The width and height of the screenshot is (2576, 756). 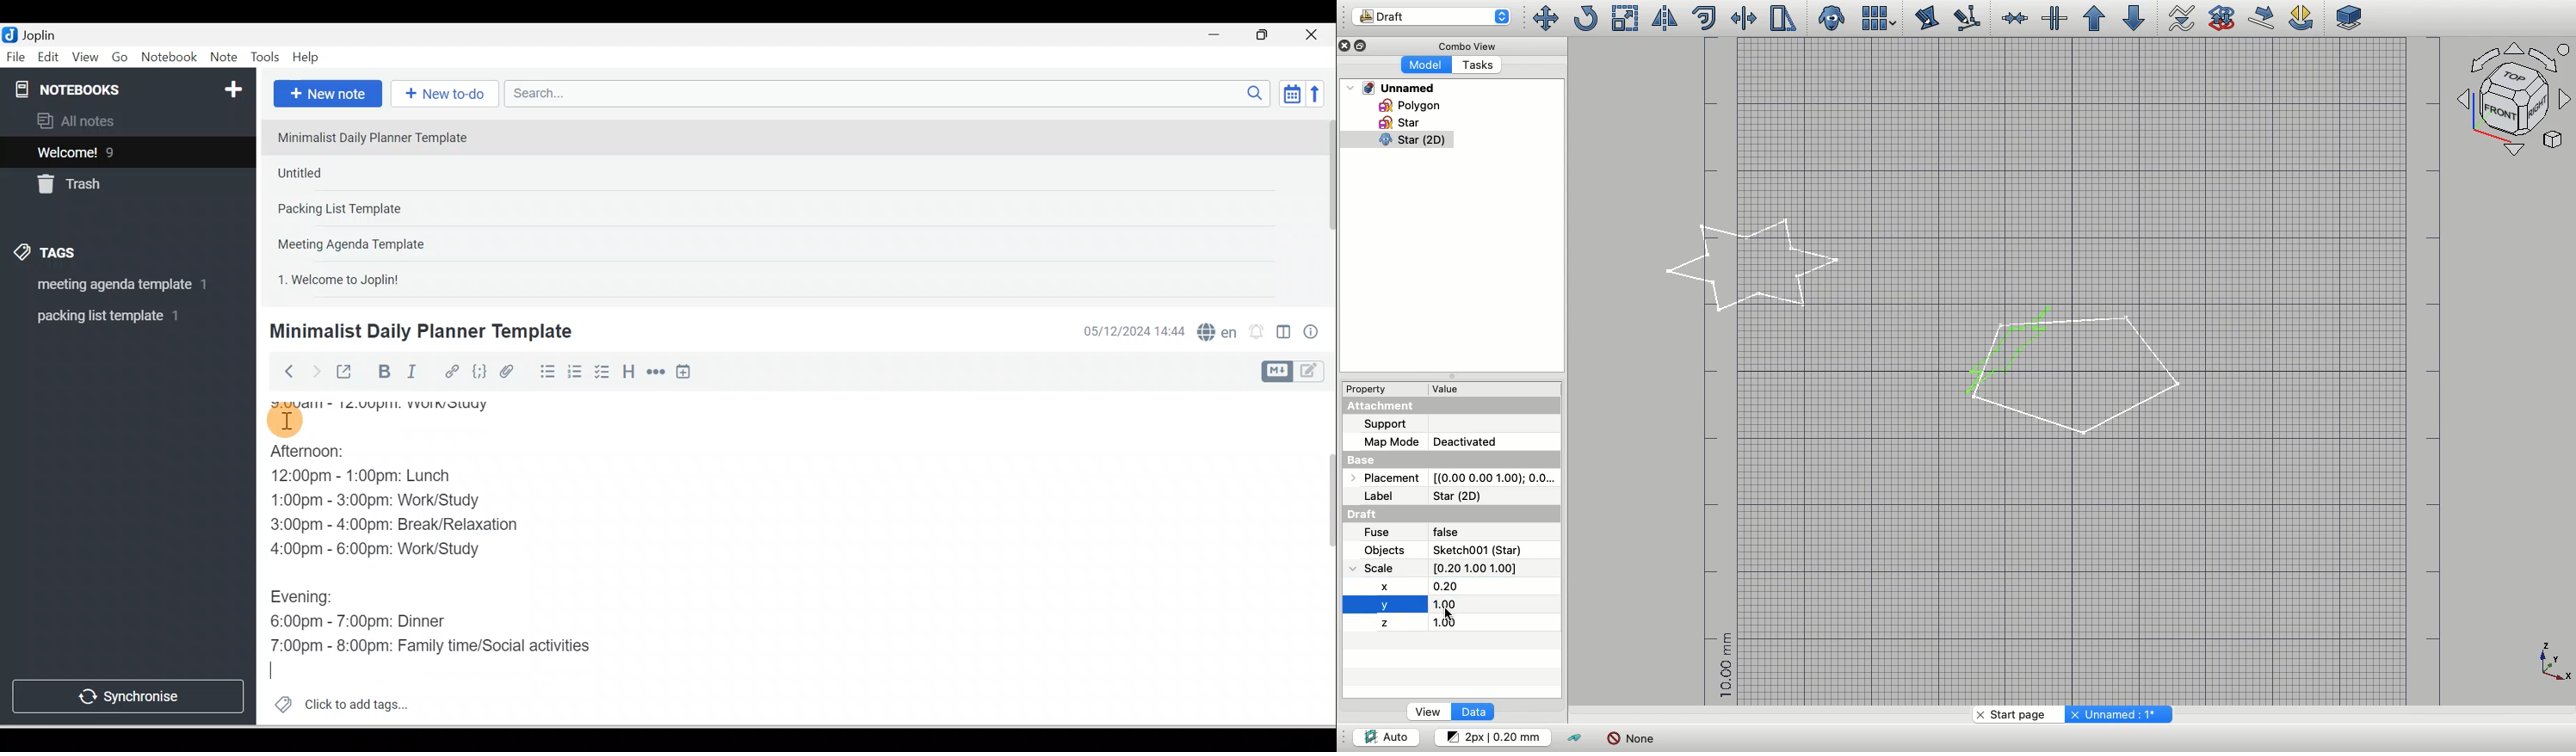 What do you see at coordinates (1626, 18) in the screenshot?
I see `Scale` at bounding box center [1626, 18].